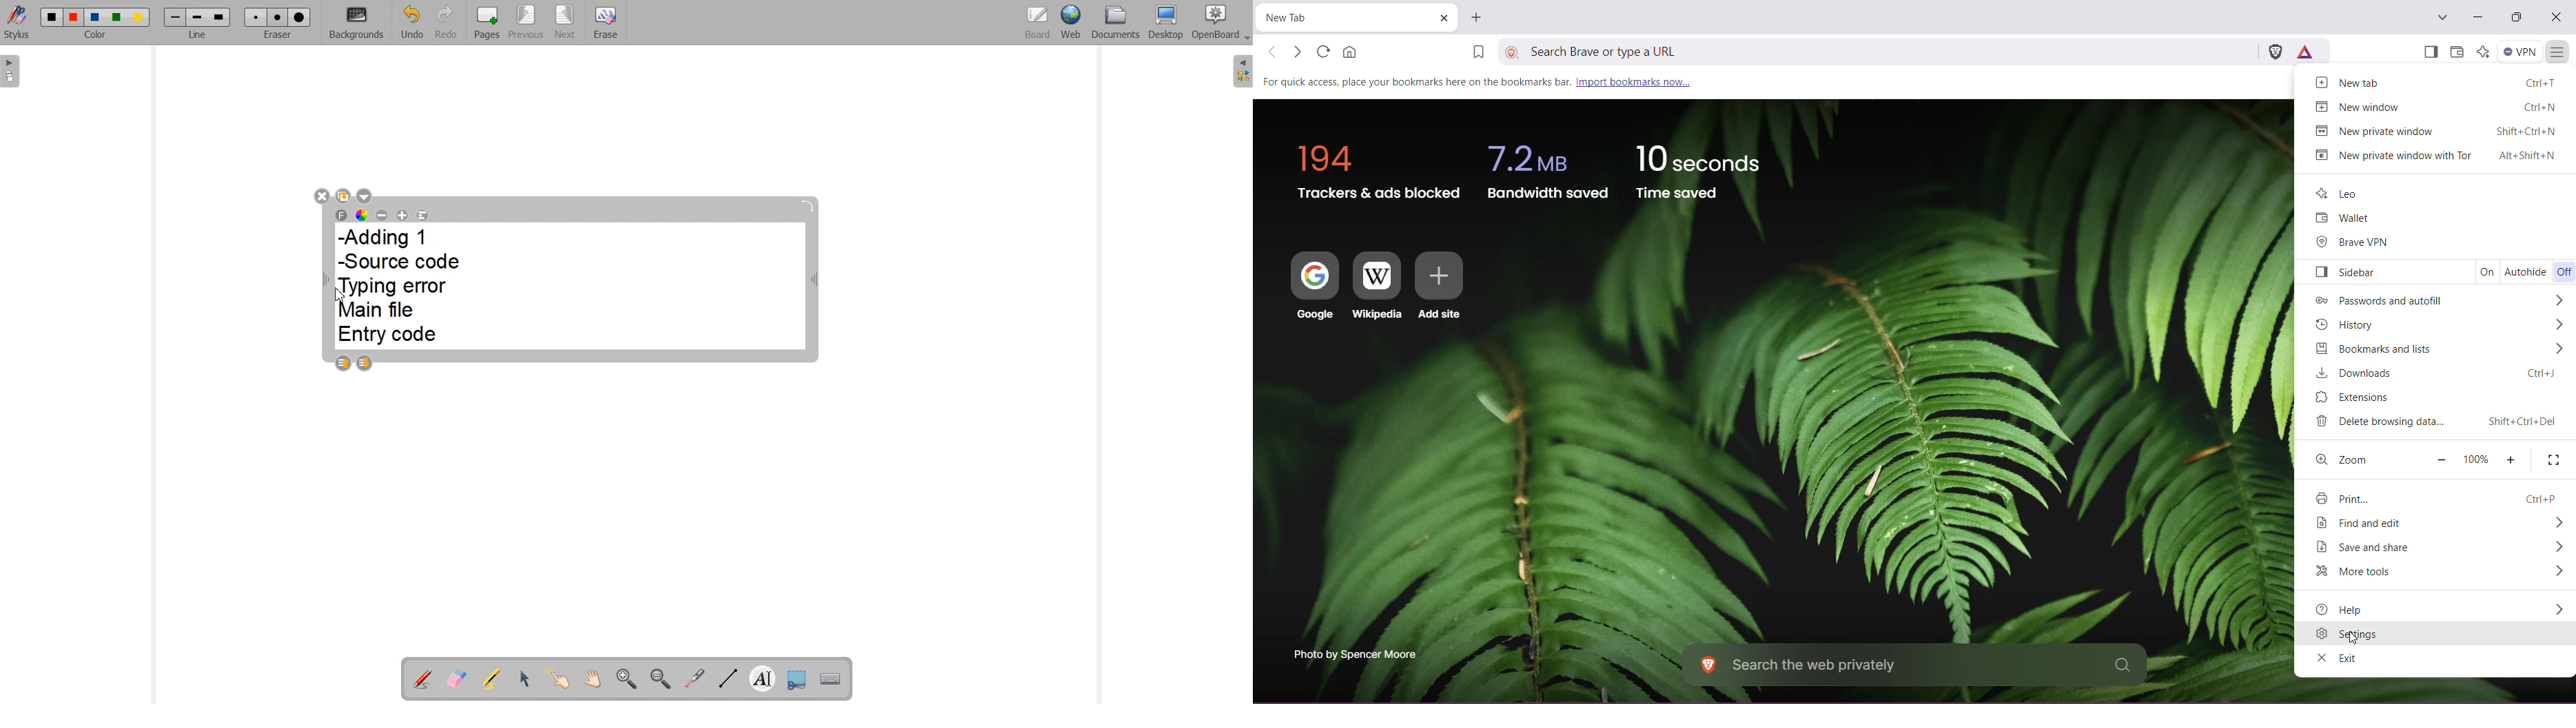 This screenshot has width=2576, height=728. What do you see at coordinates (1476, 17) in the screenshot?
I see `Click to open New Tab` at bounding box center [1476, 17].